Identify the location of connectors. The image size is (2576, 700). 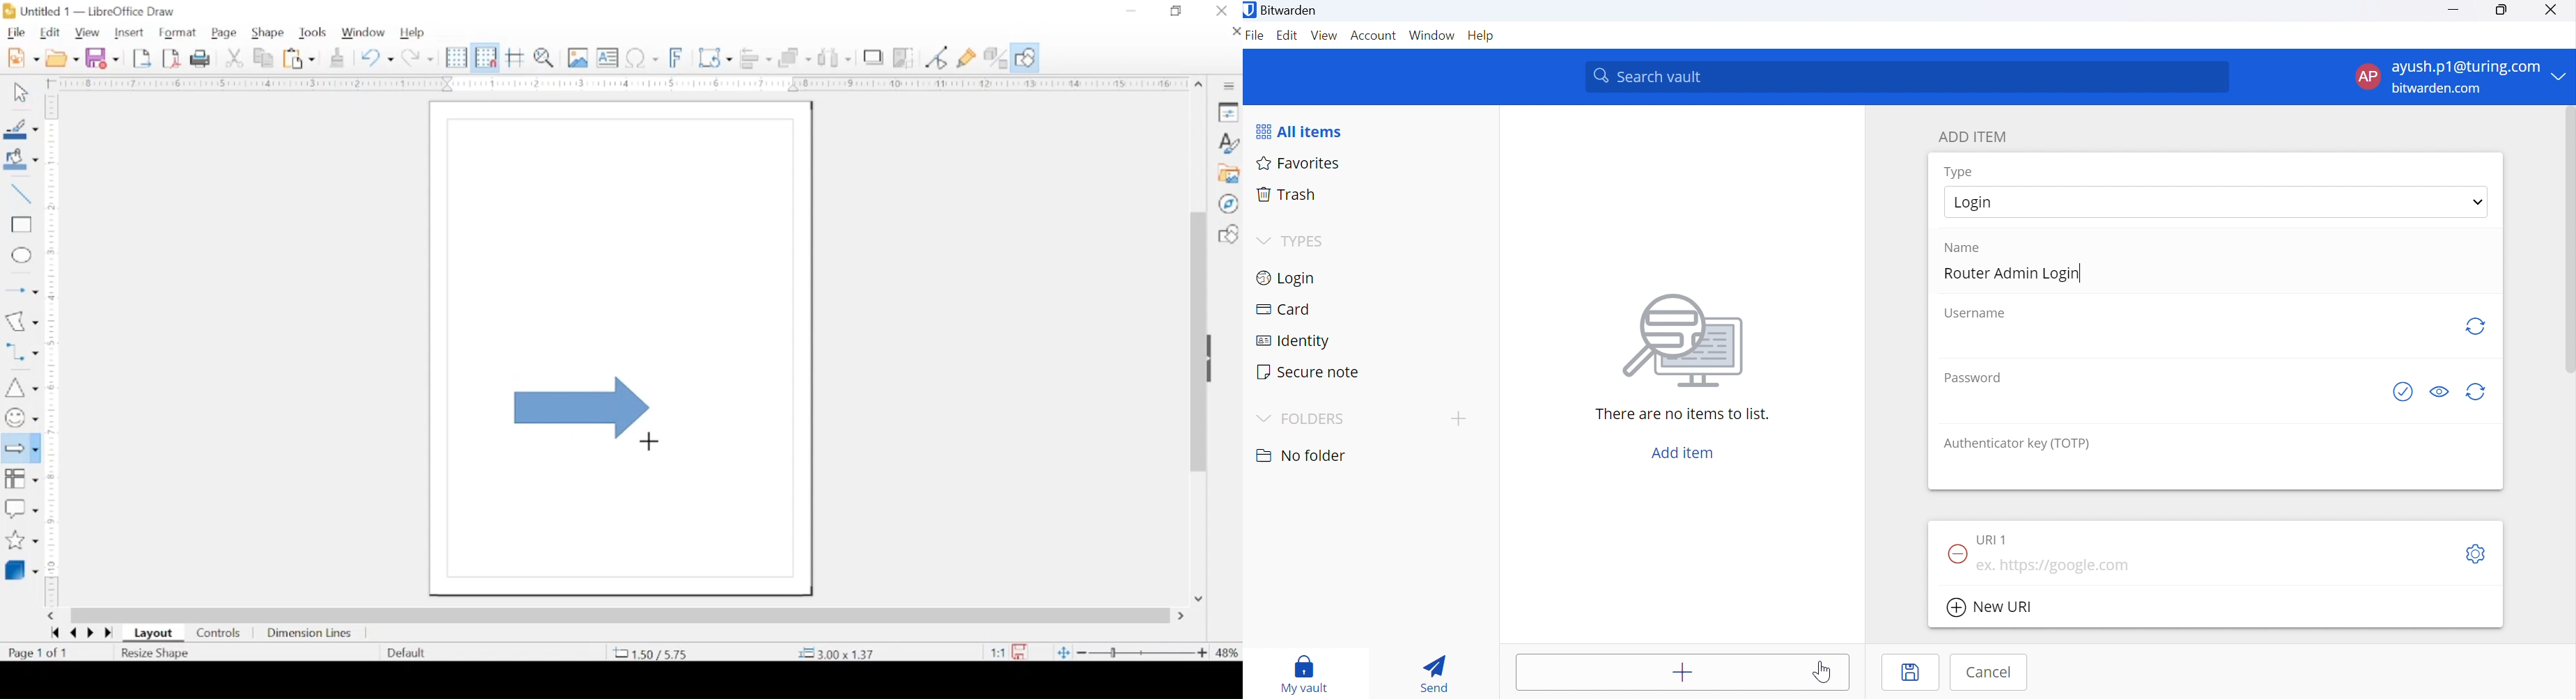
(21, 352).